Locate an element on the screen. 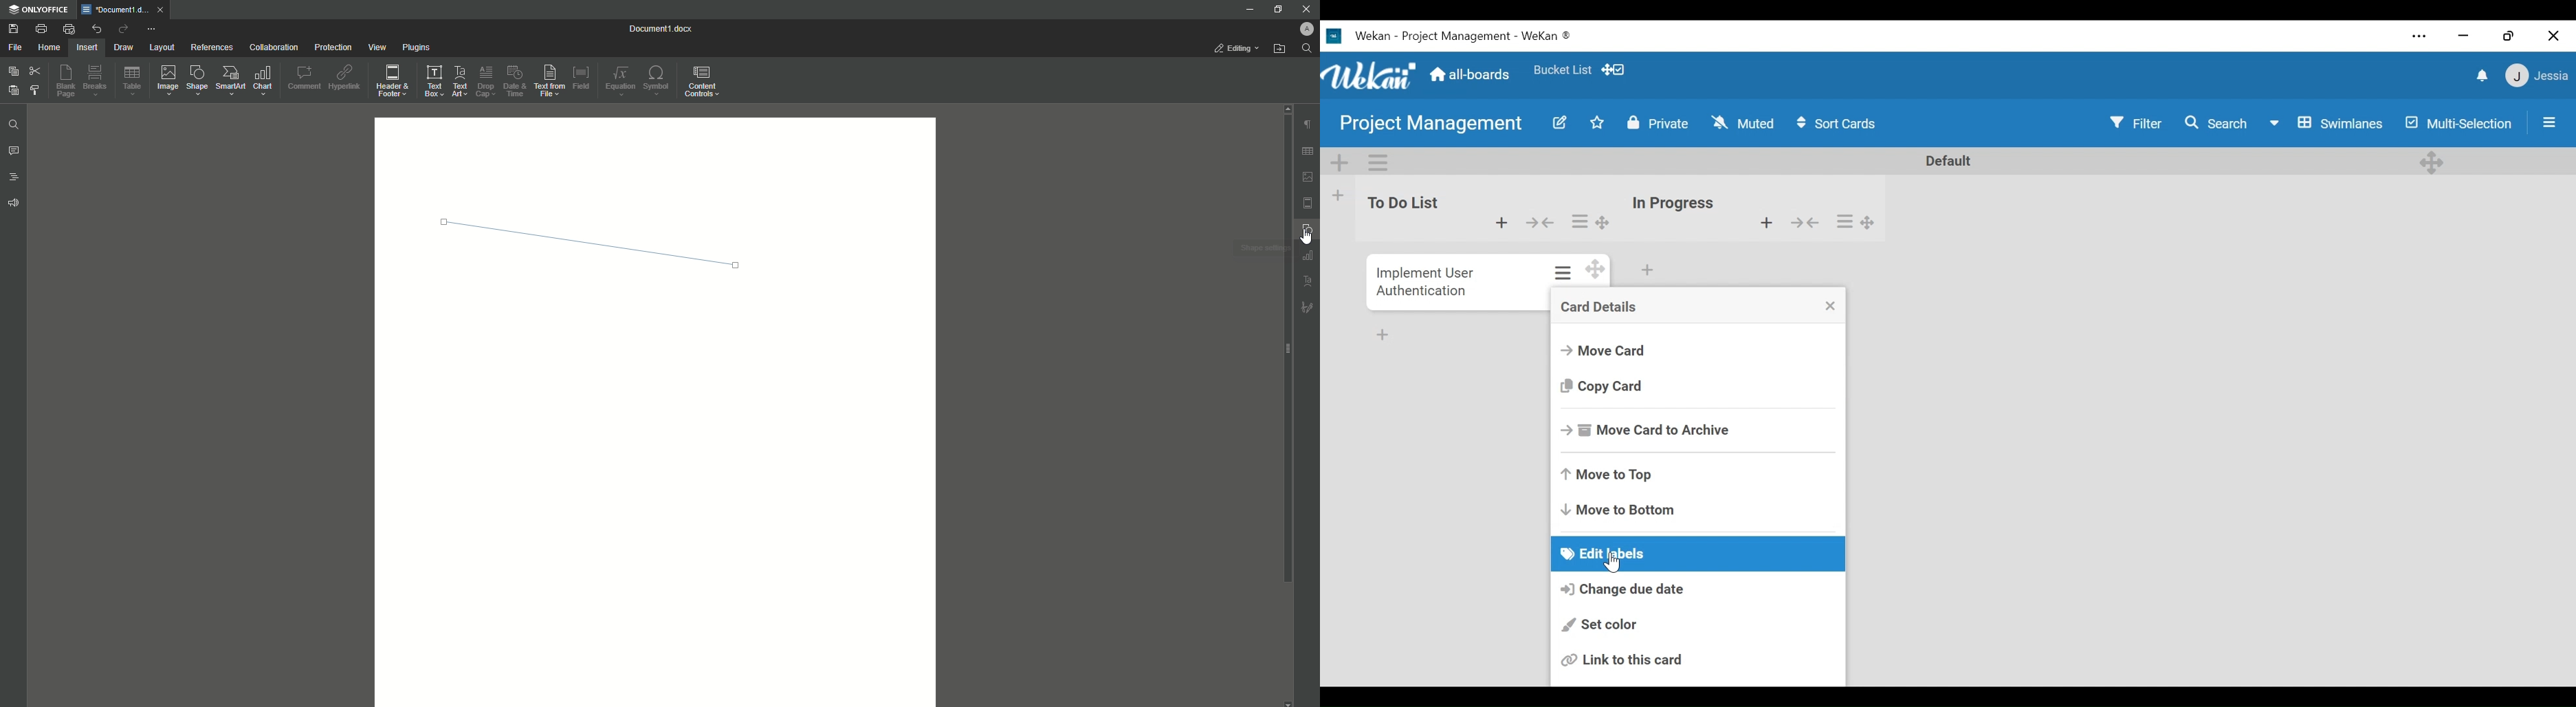  page is located at coordinates (1308, 202).